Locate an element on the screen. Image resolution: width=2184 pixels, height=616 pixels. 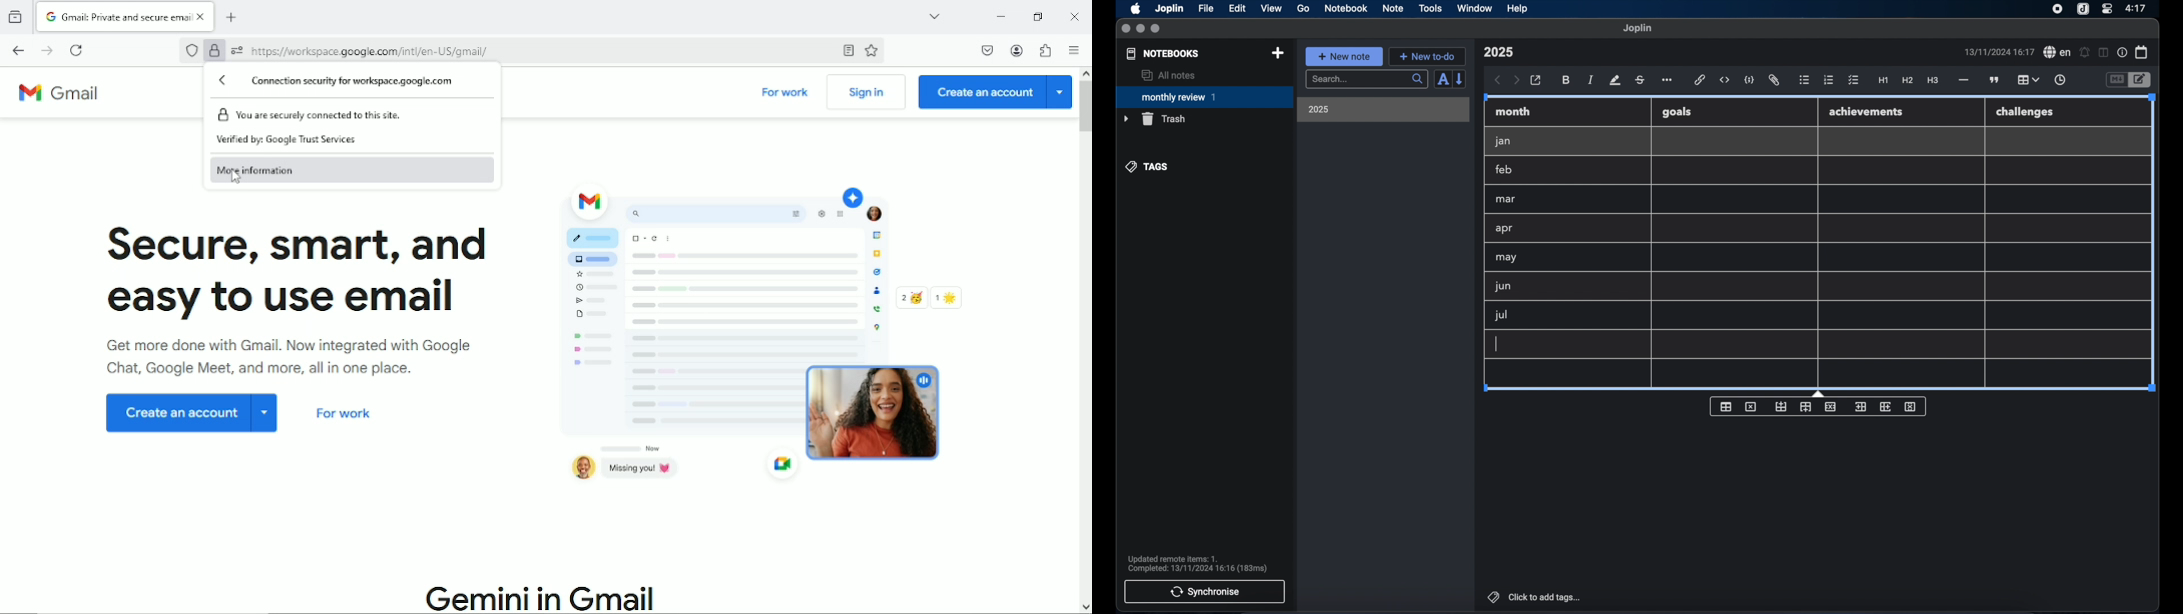
heading 2 is located at coordinates (1908, 81).